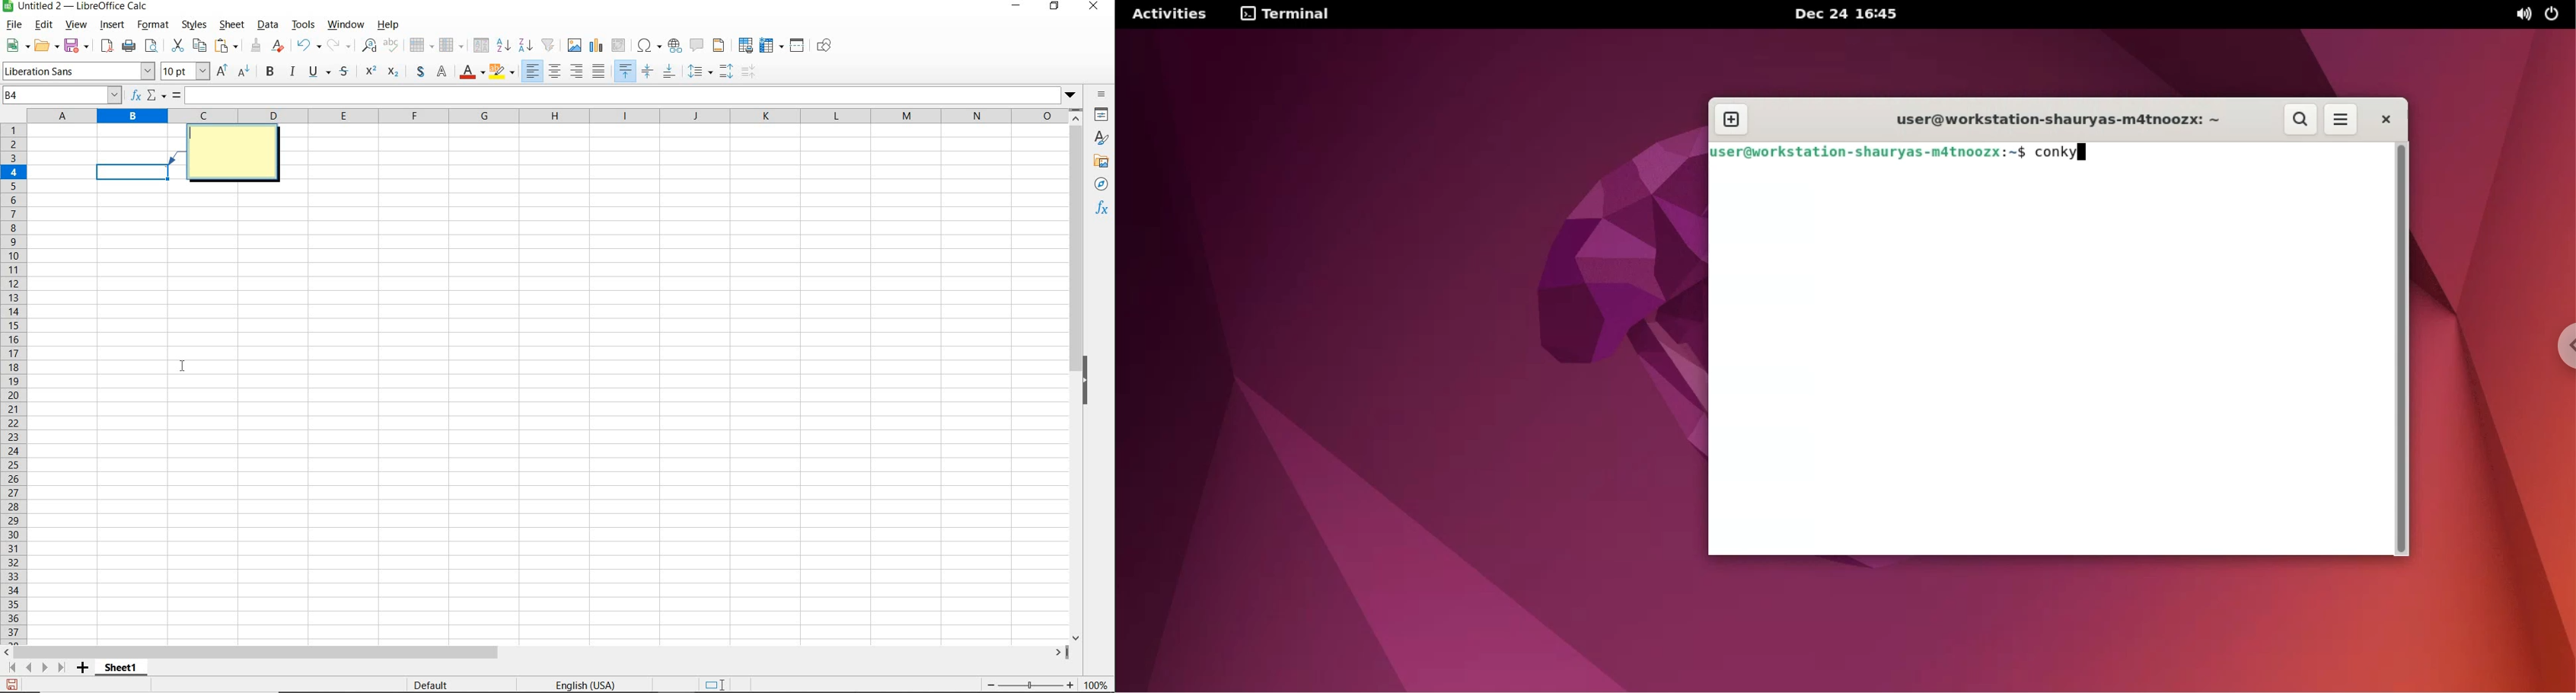 Image resolution: width=2576 pixels, height=700 pixels. Describe the element at coordinates (197, 25) in the screenshot. I see `styles` at that location.